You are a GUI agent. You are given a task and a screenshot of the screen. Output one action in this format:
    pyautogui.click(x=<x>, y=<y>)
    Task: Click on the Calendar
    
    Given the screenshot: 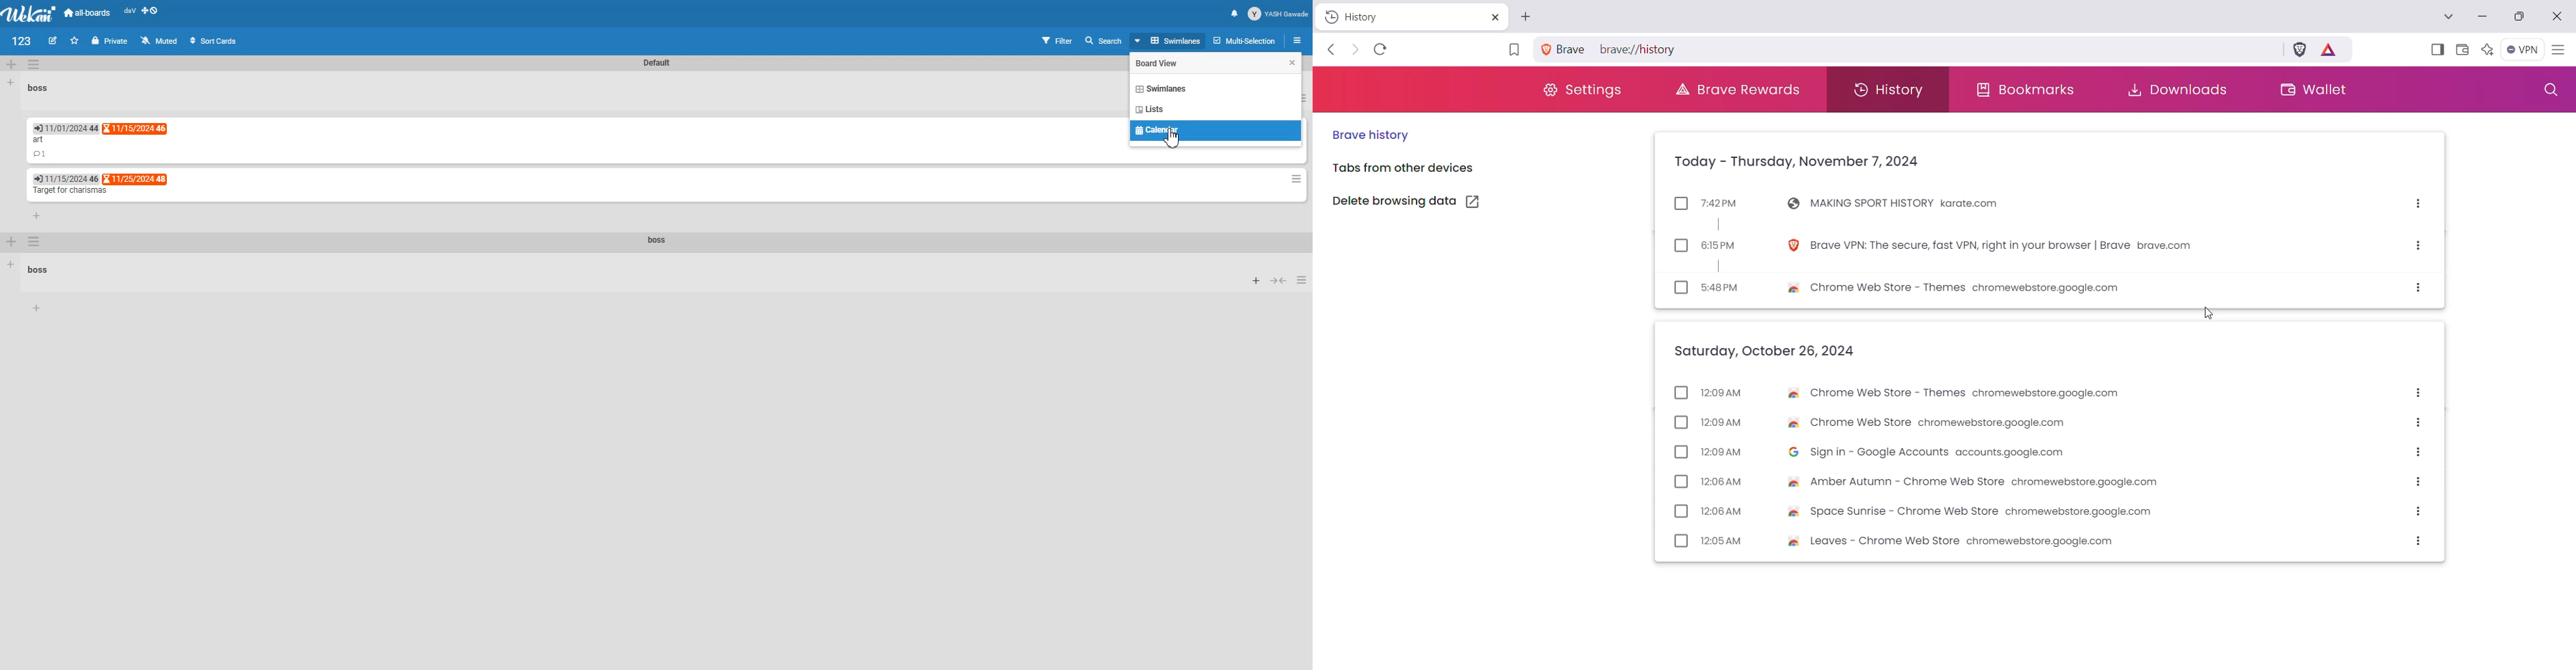 What is the action you would take?
    pyautogui.click(x=1215, y=135)
    